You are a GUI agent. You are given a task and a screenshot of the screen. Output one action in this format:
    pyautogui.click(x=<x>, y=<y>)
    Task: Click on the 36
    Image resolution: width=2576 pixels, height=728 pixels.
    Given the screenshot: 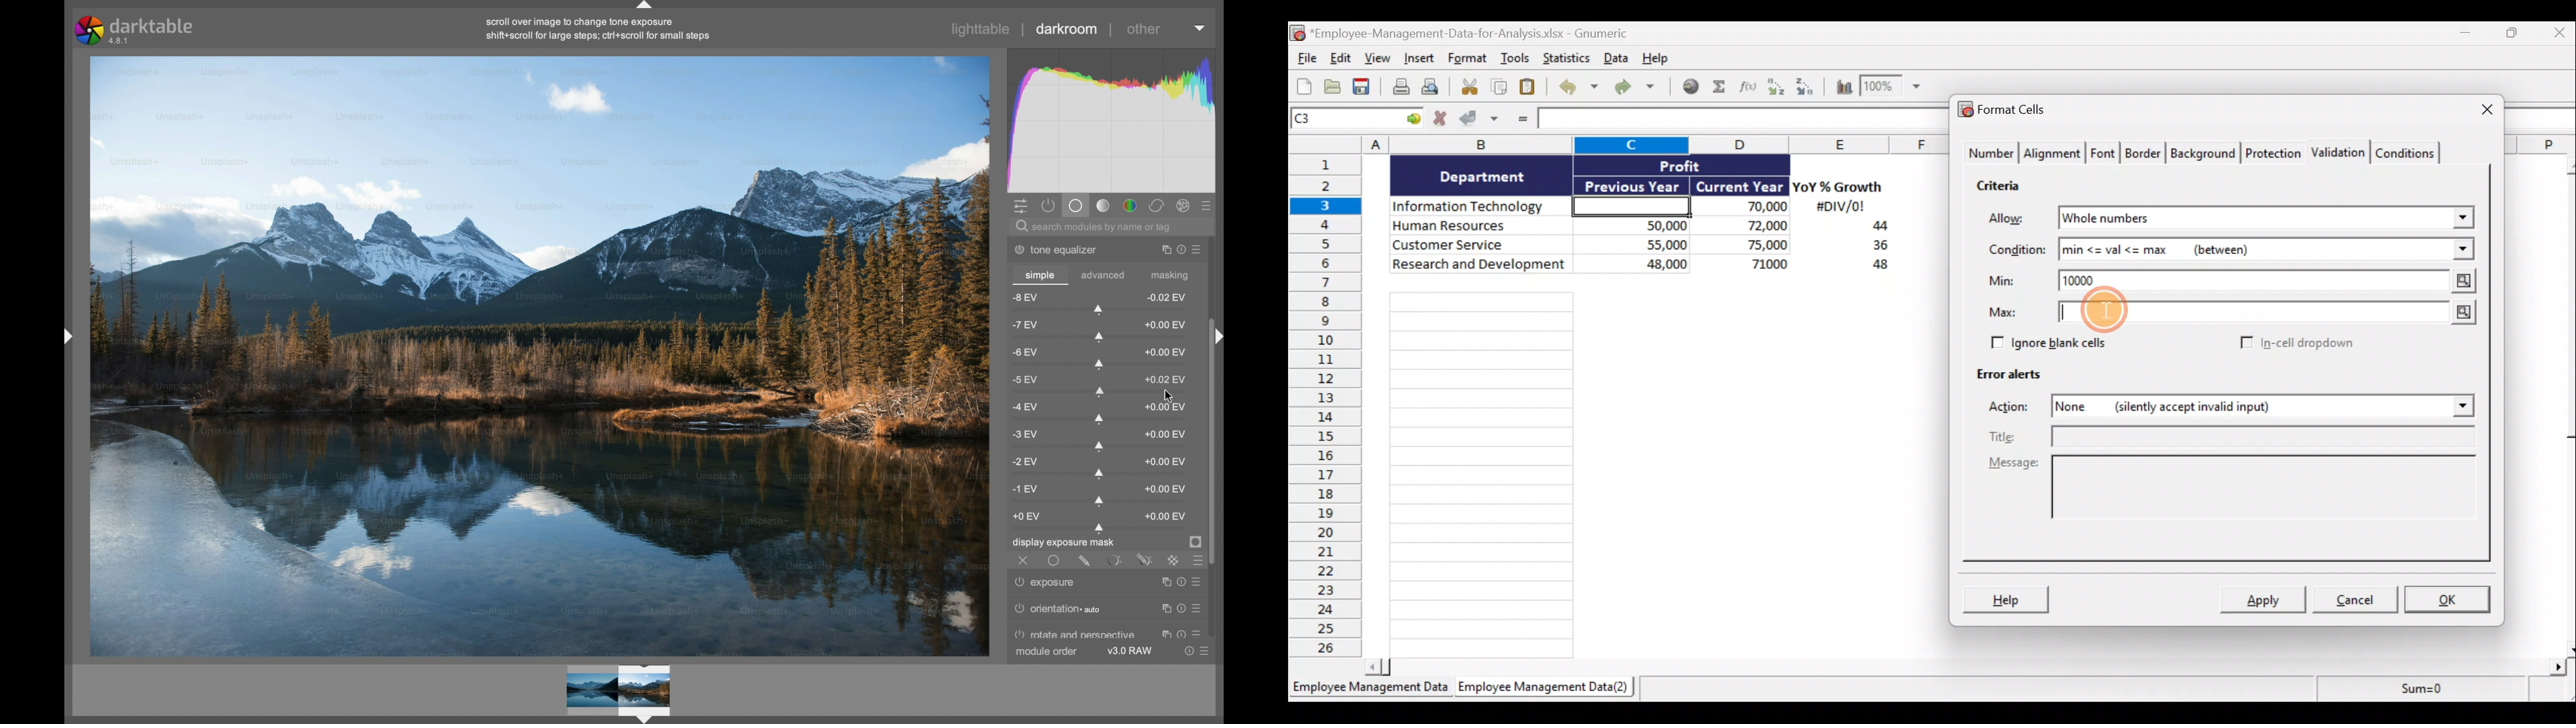 What is the action you would take?
    pyautogui.click(x=1875, y=247)
    